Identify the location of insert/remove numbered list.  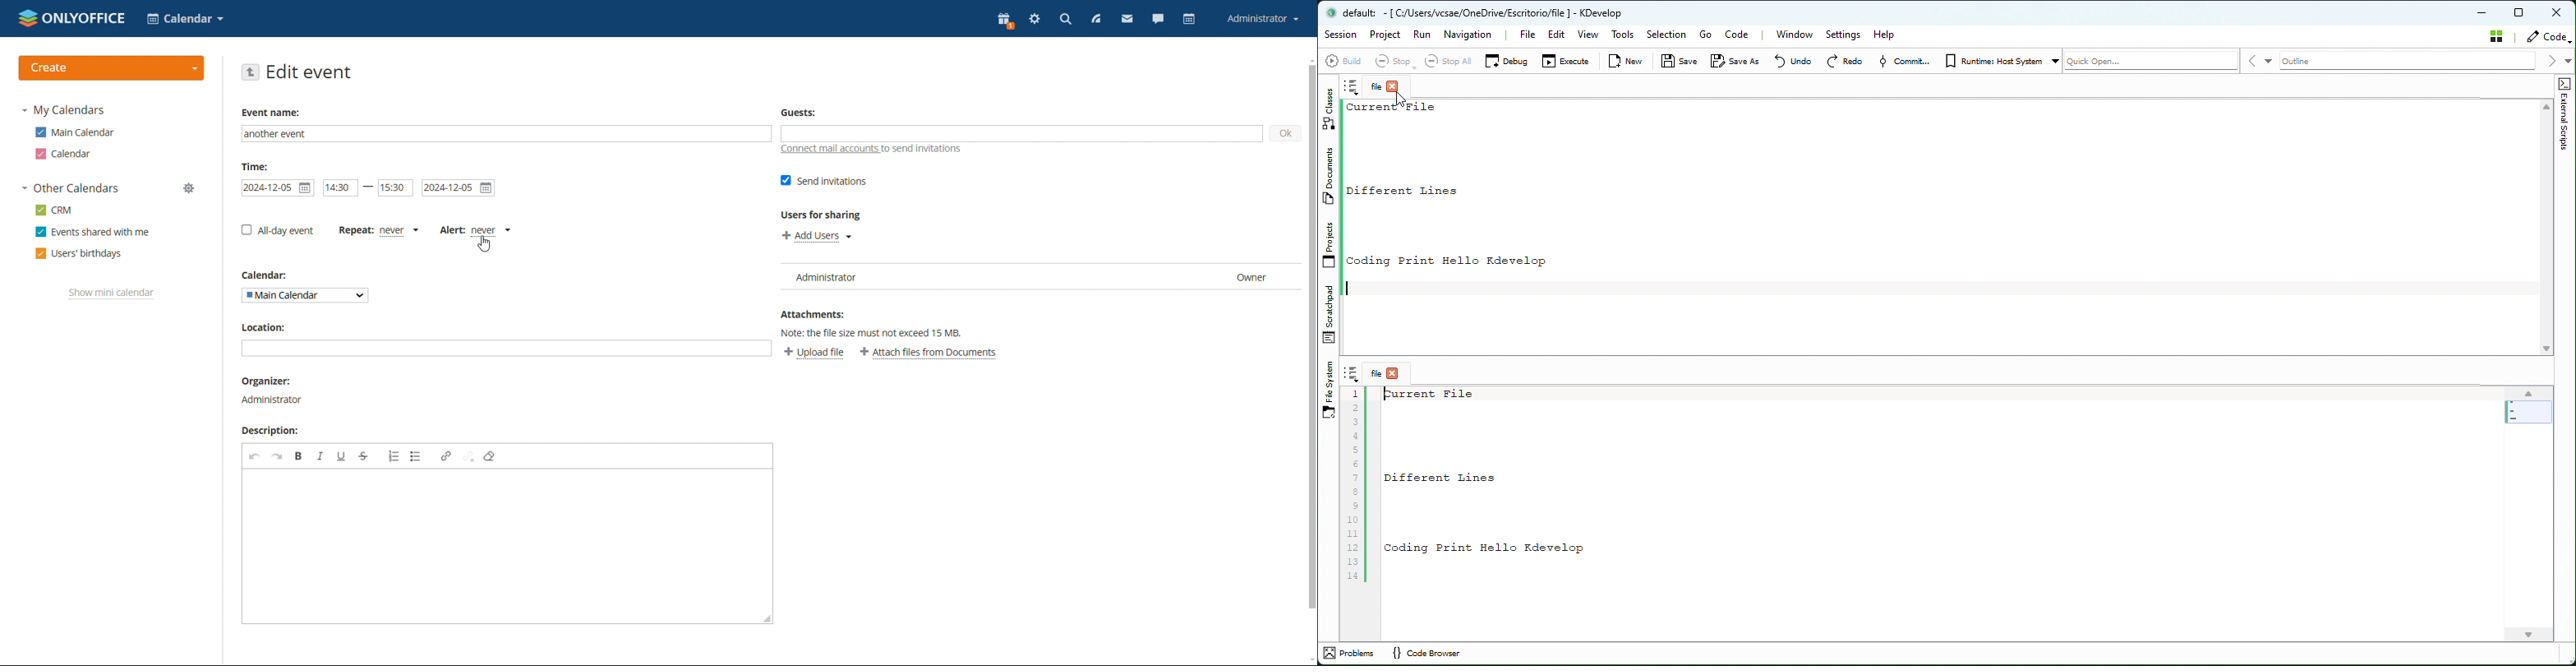
(393, 457).